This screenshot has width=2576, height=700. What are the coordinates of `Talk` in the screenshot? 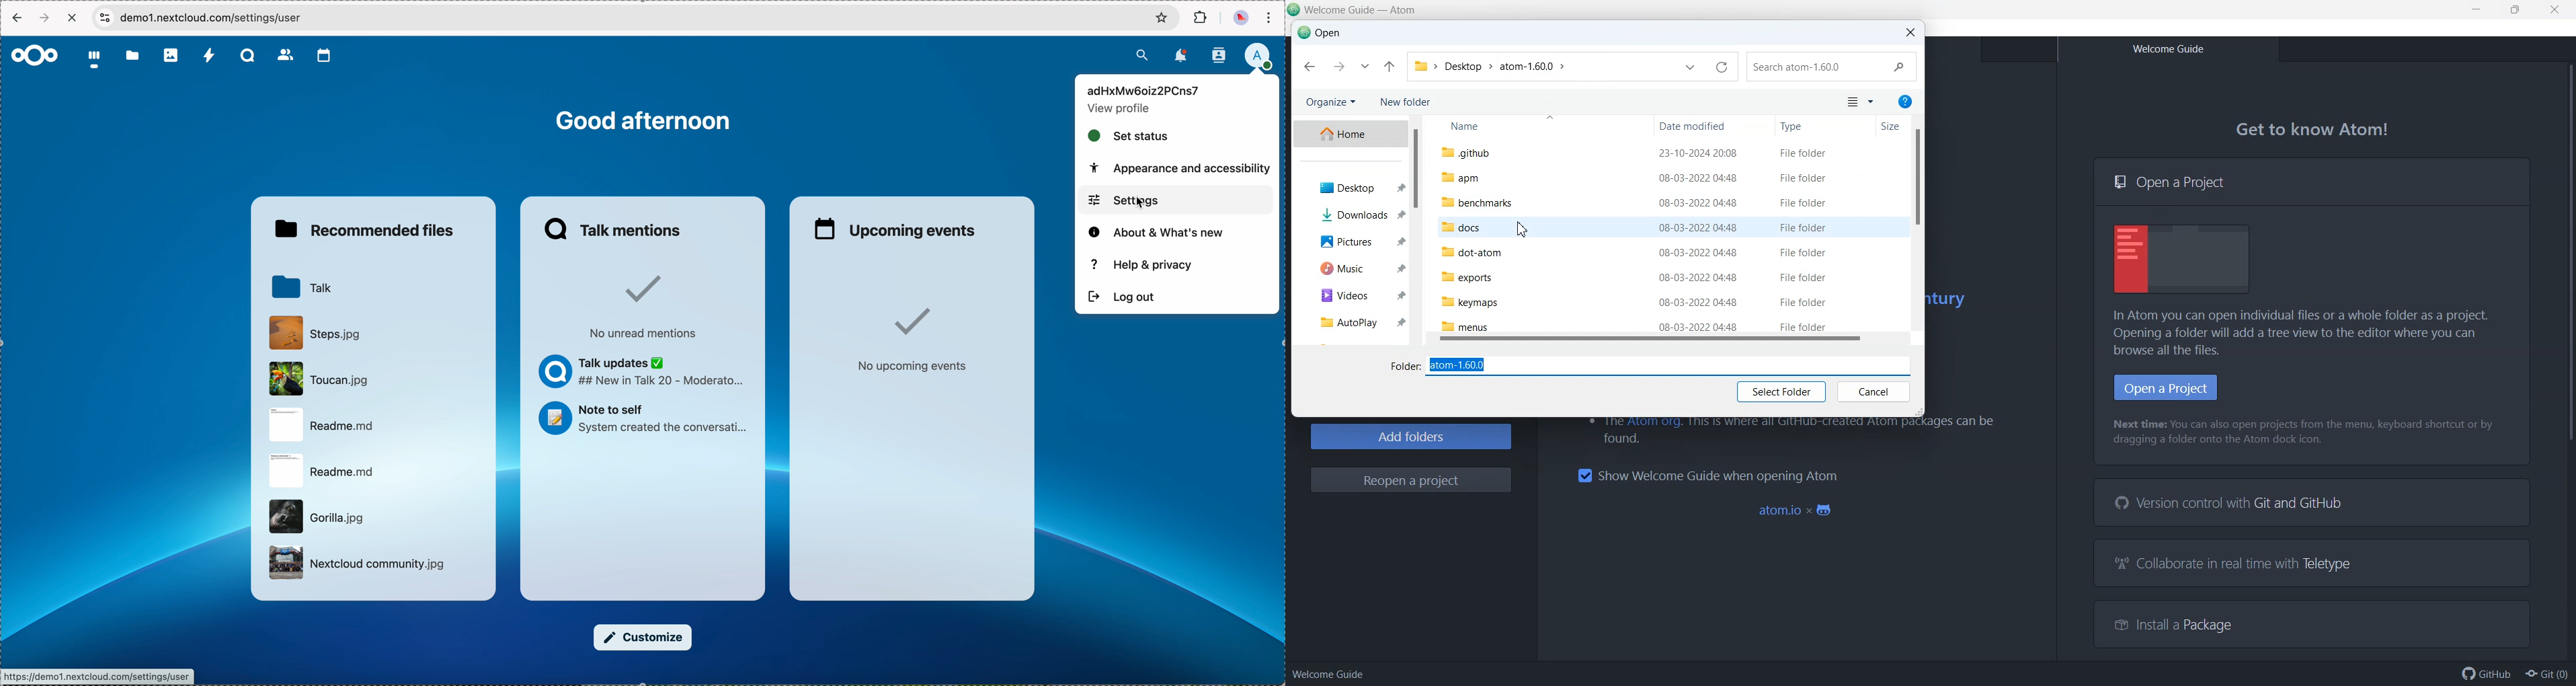 It's located at (300, 286).